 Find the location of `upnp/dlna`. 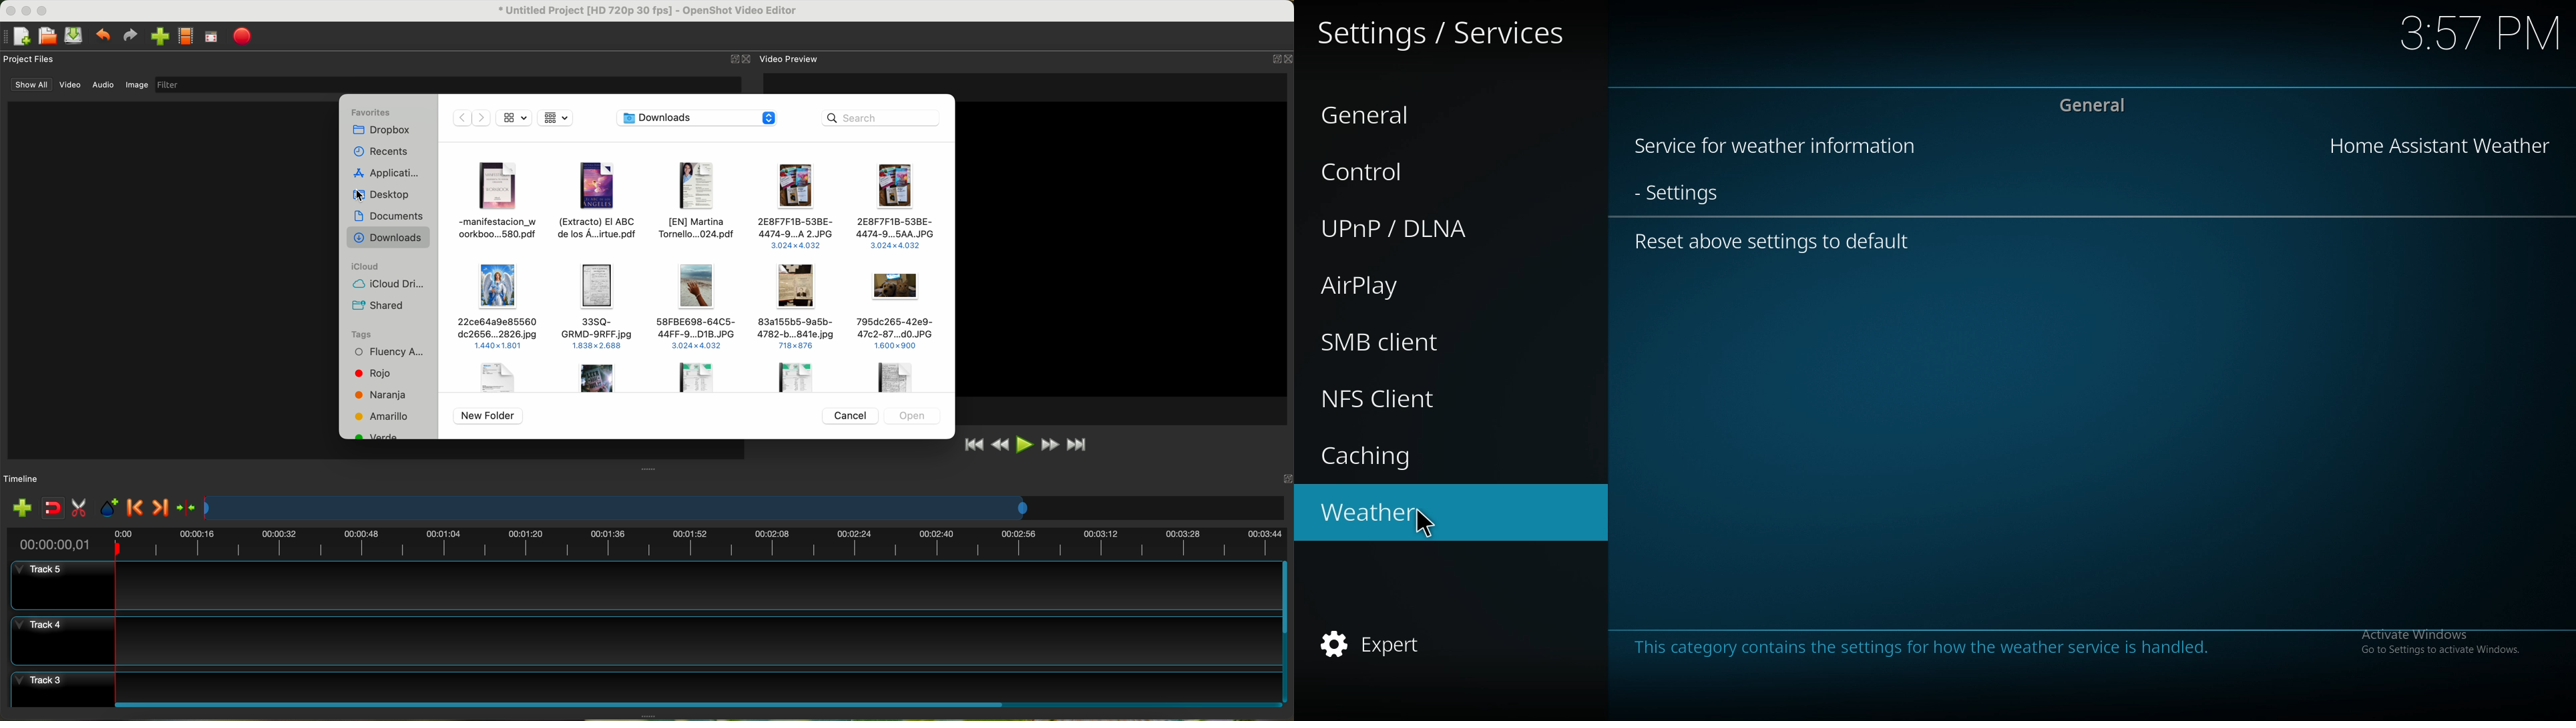

upnp/dlna is located at coordinates (1432, 227).